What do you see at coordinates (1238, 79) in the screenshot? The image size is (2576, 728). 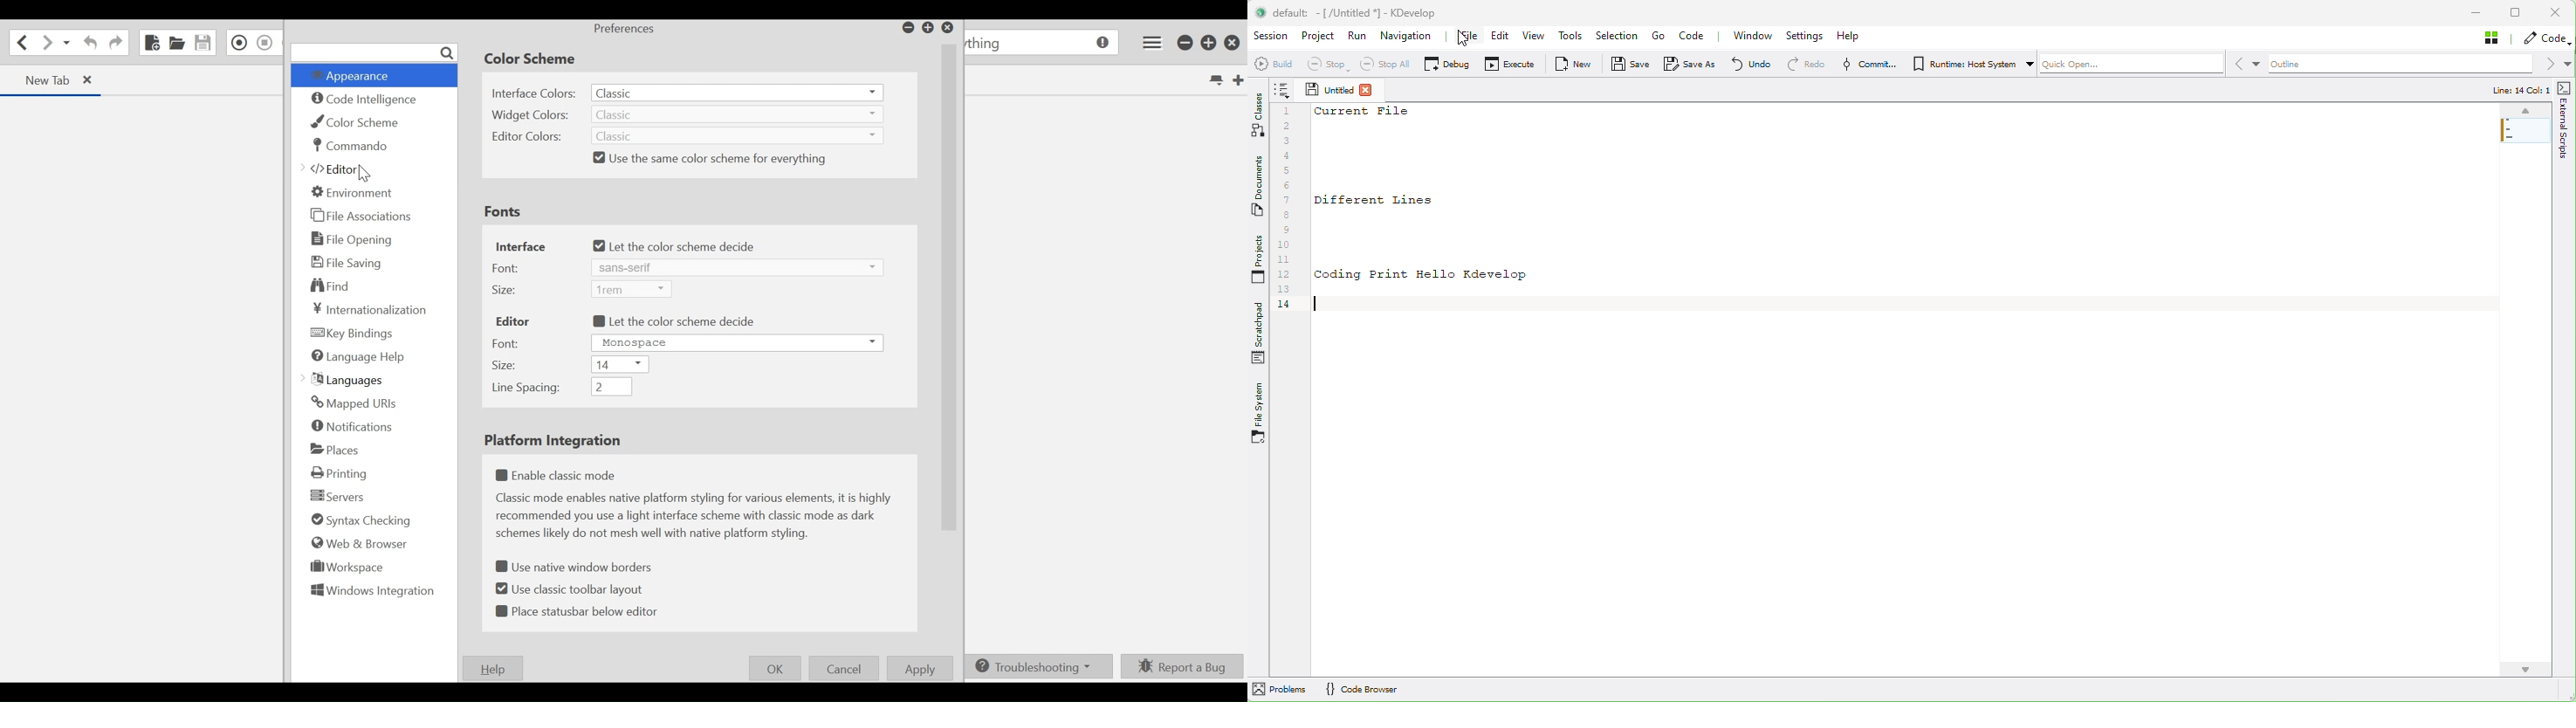 I see `New Tab` at bounding box center [1238, 79].